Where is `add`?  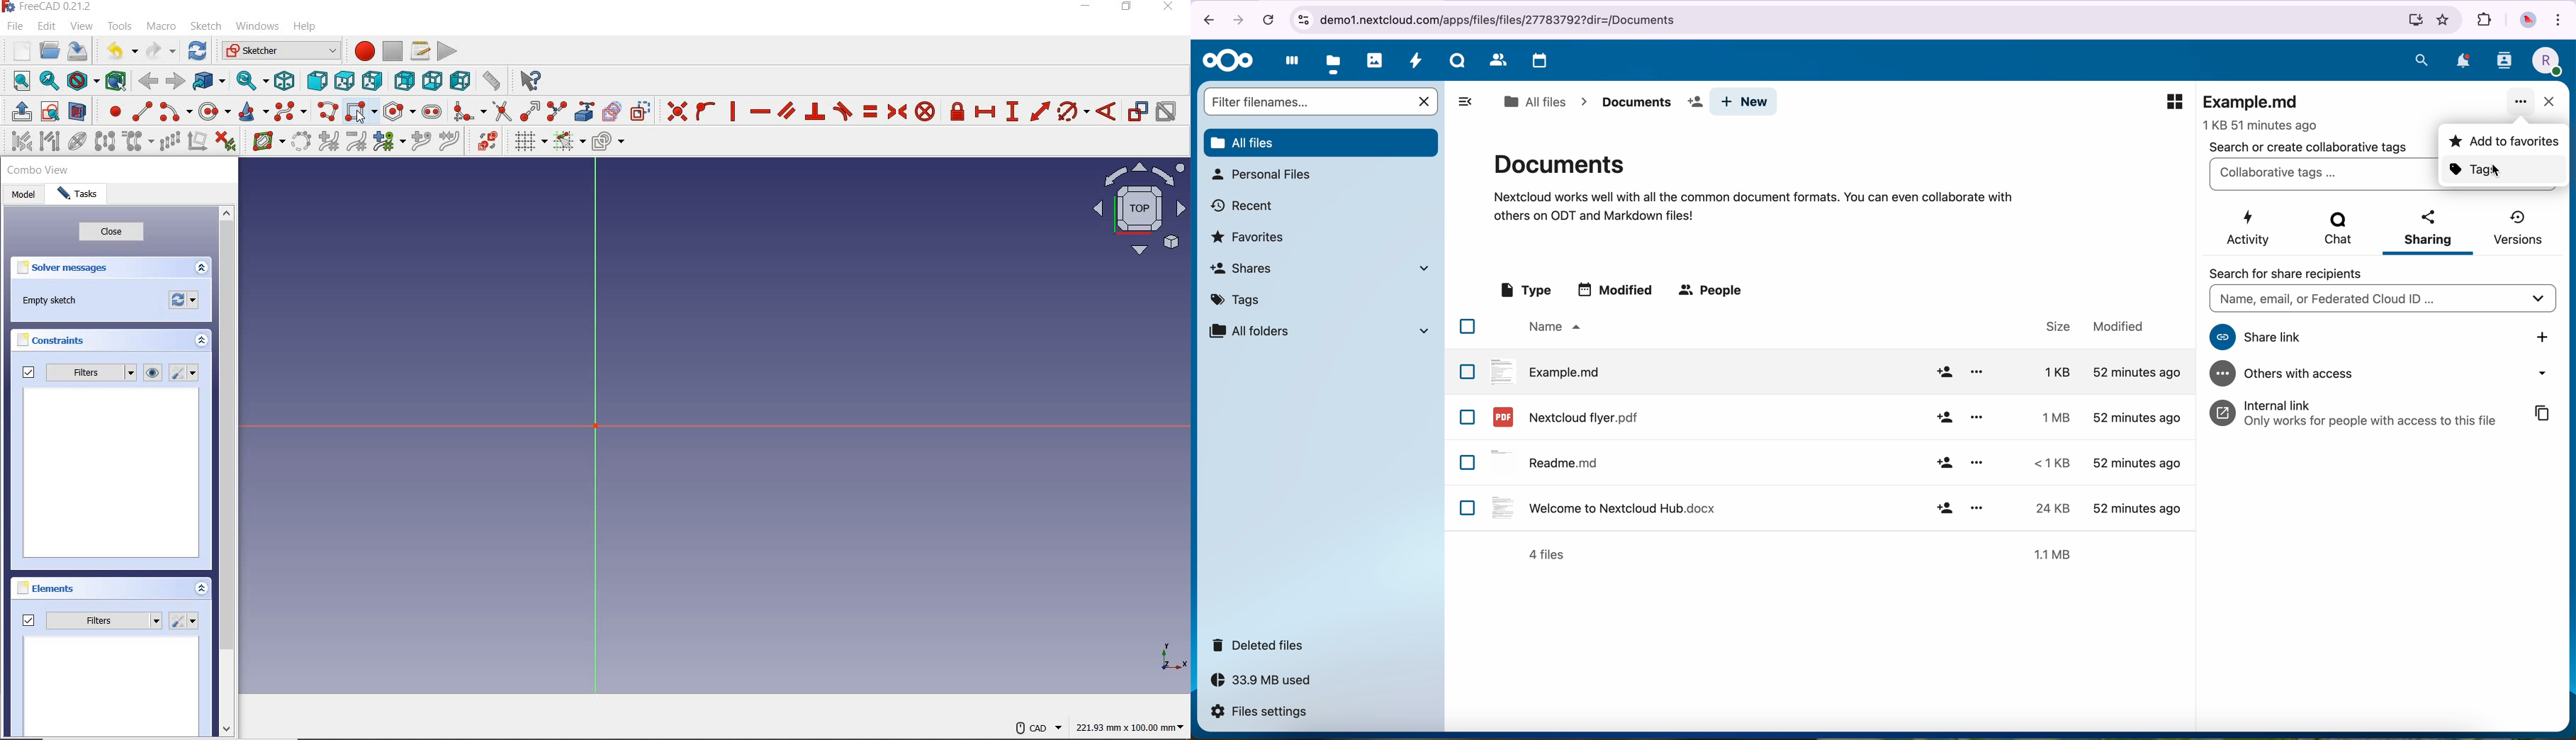 add is located at coordinates (1944, 372).